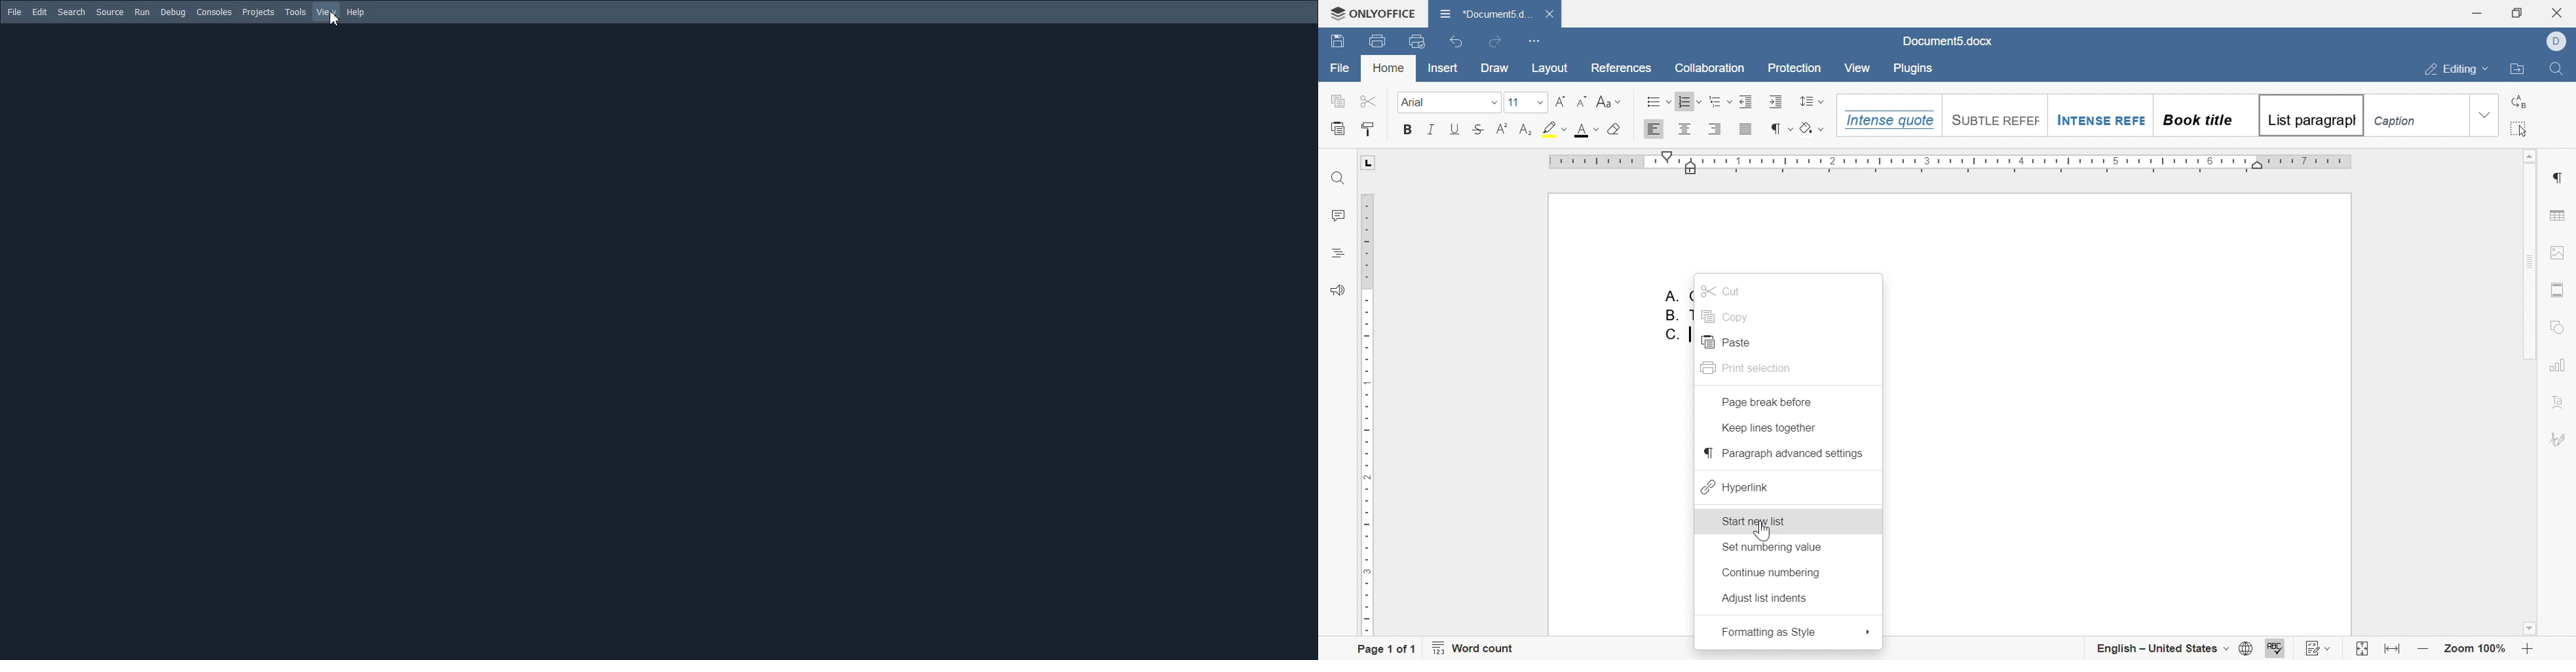  Describe the element at coordinates (110, 12) in the screenshot. I see `Source` at that location.